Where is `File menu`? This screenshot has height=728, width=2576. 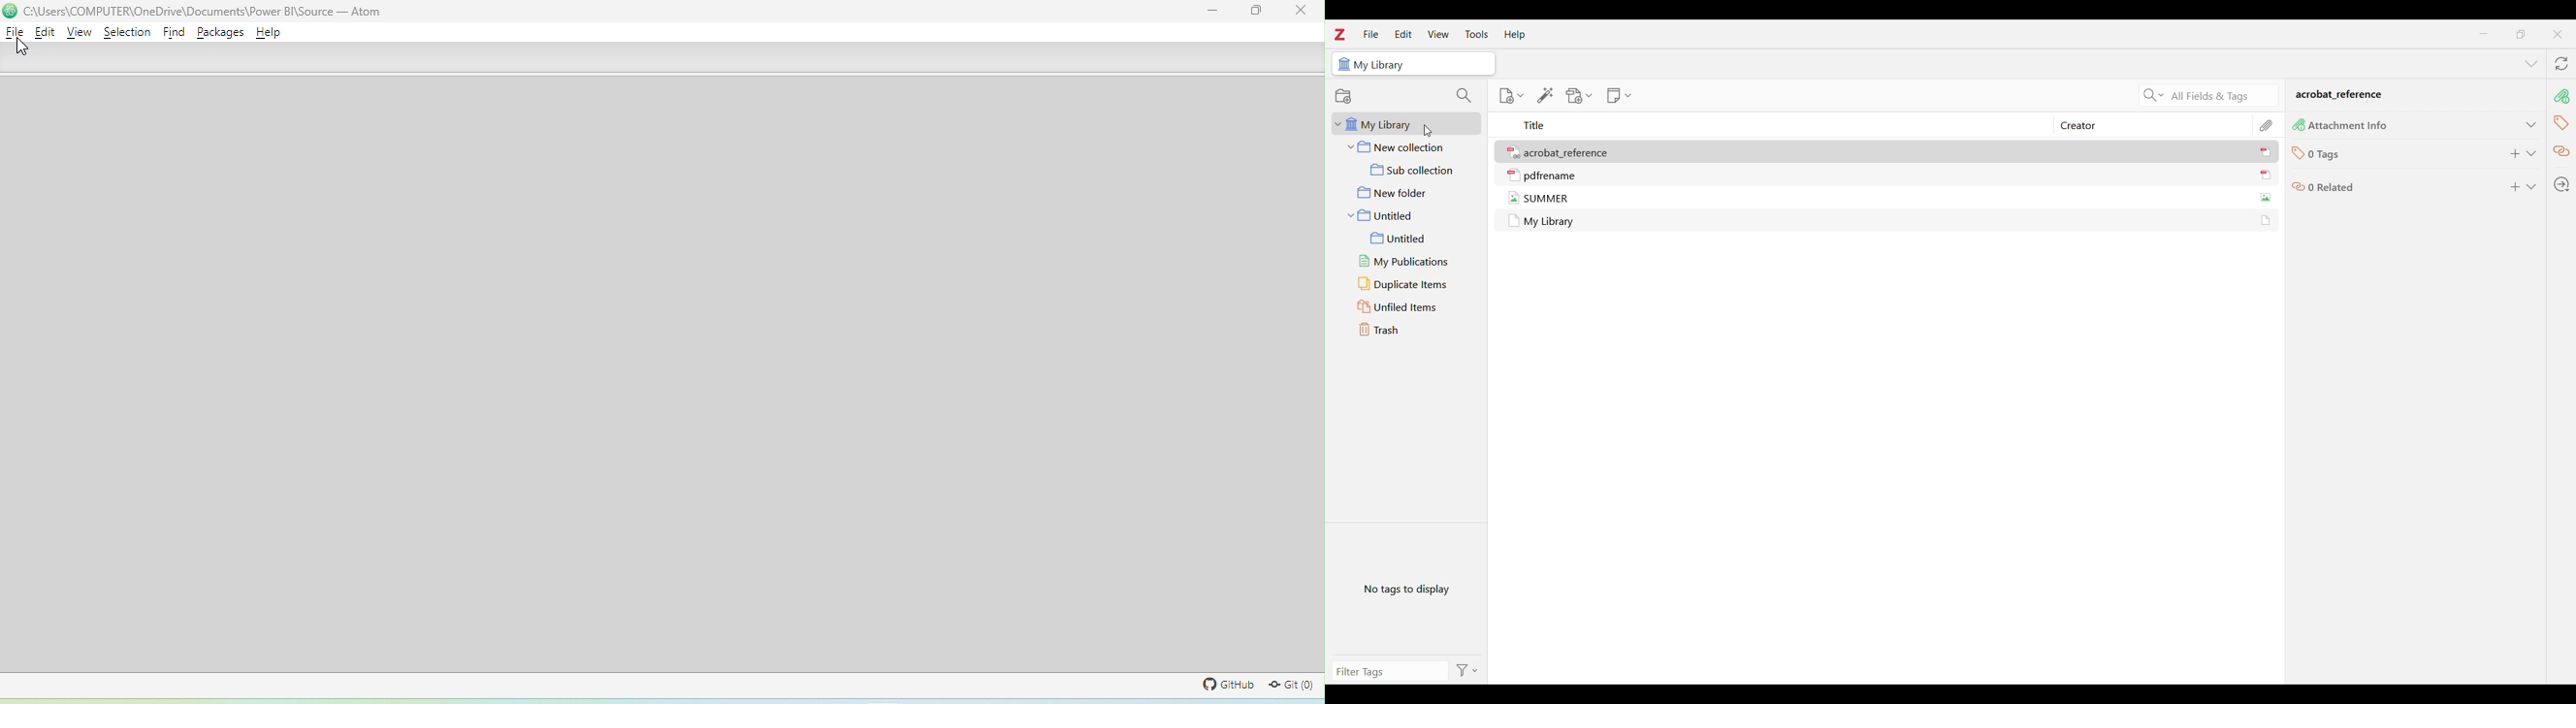
File menu is located at coordinates (1371, 33).